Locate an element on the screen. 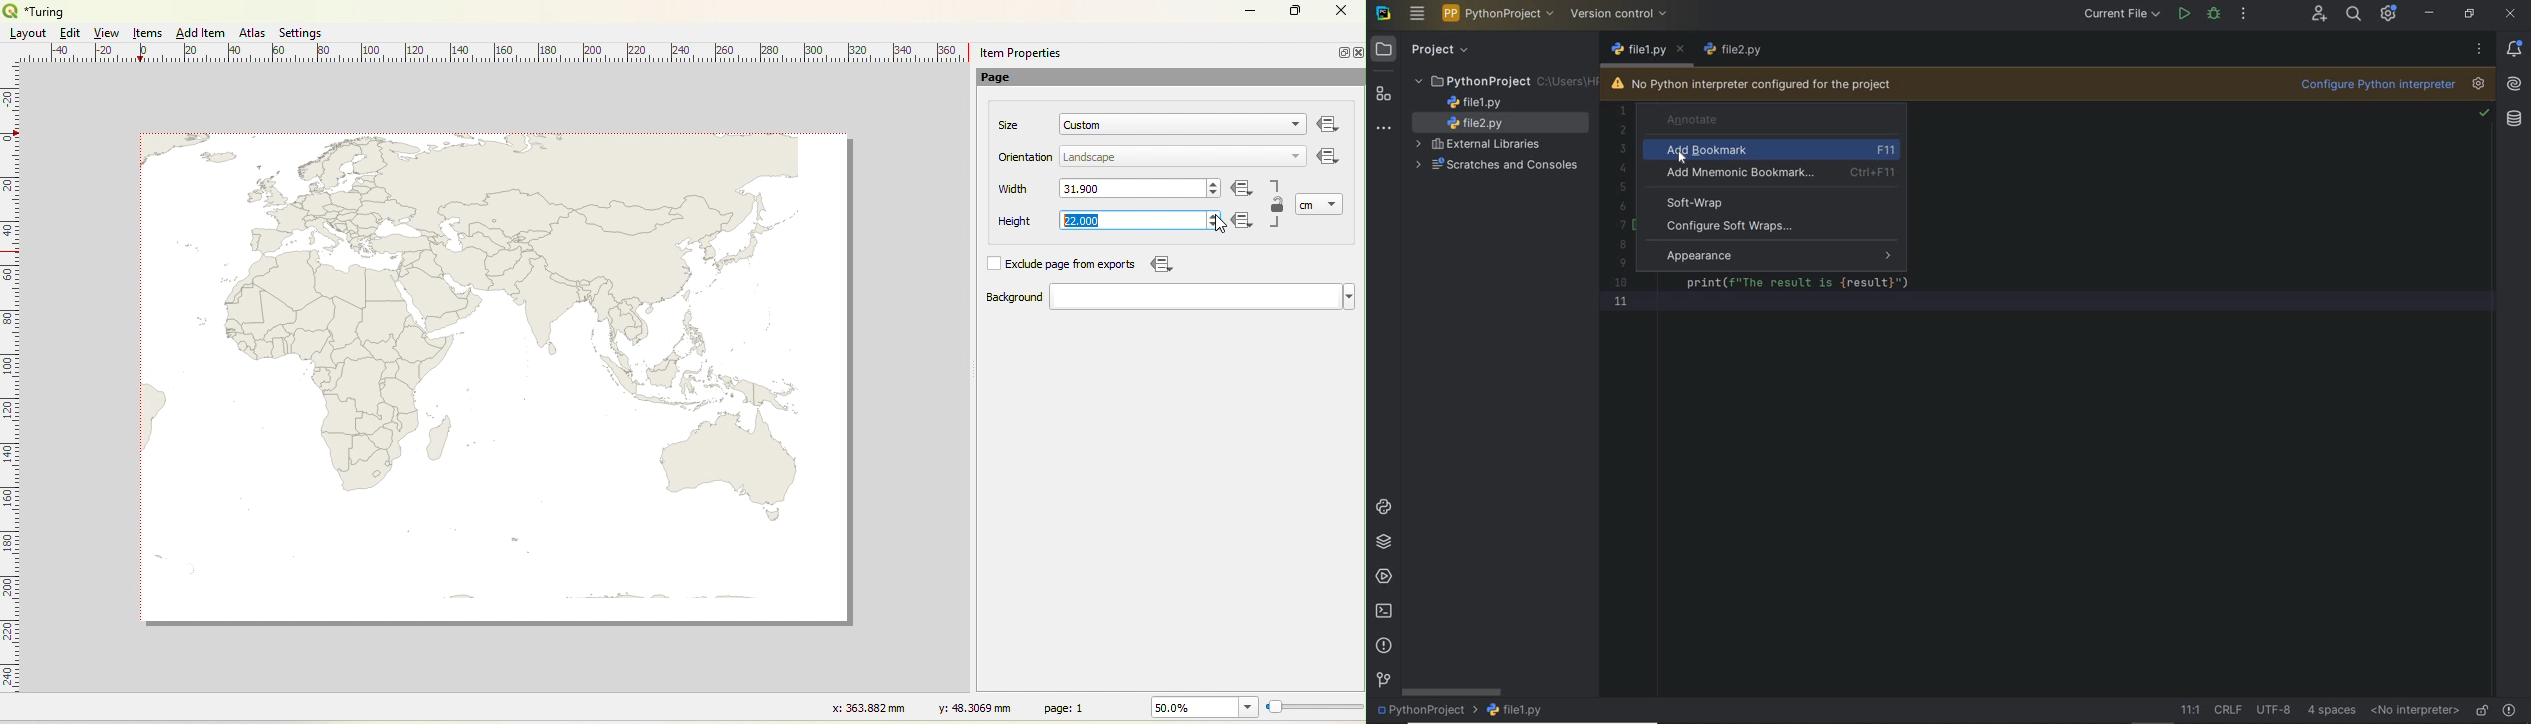 The height and width of the screenshot is (728, 2548). make file ready only is located at coordinates (2480, 709).